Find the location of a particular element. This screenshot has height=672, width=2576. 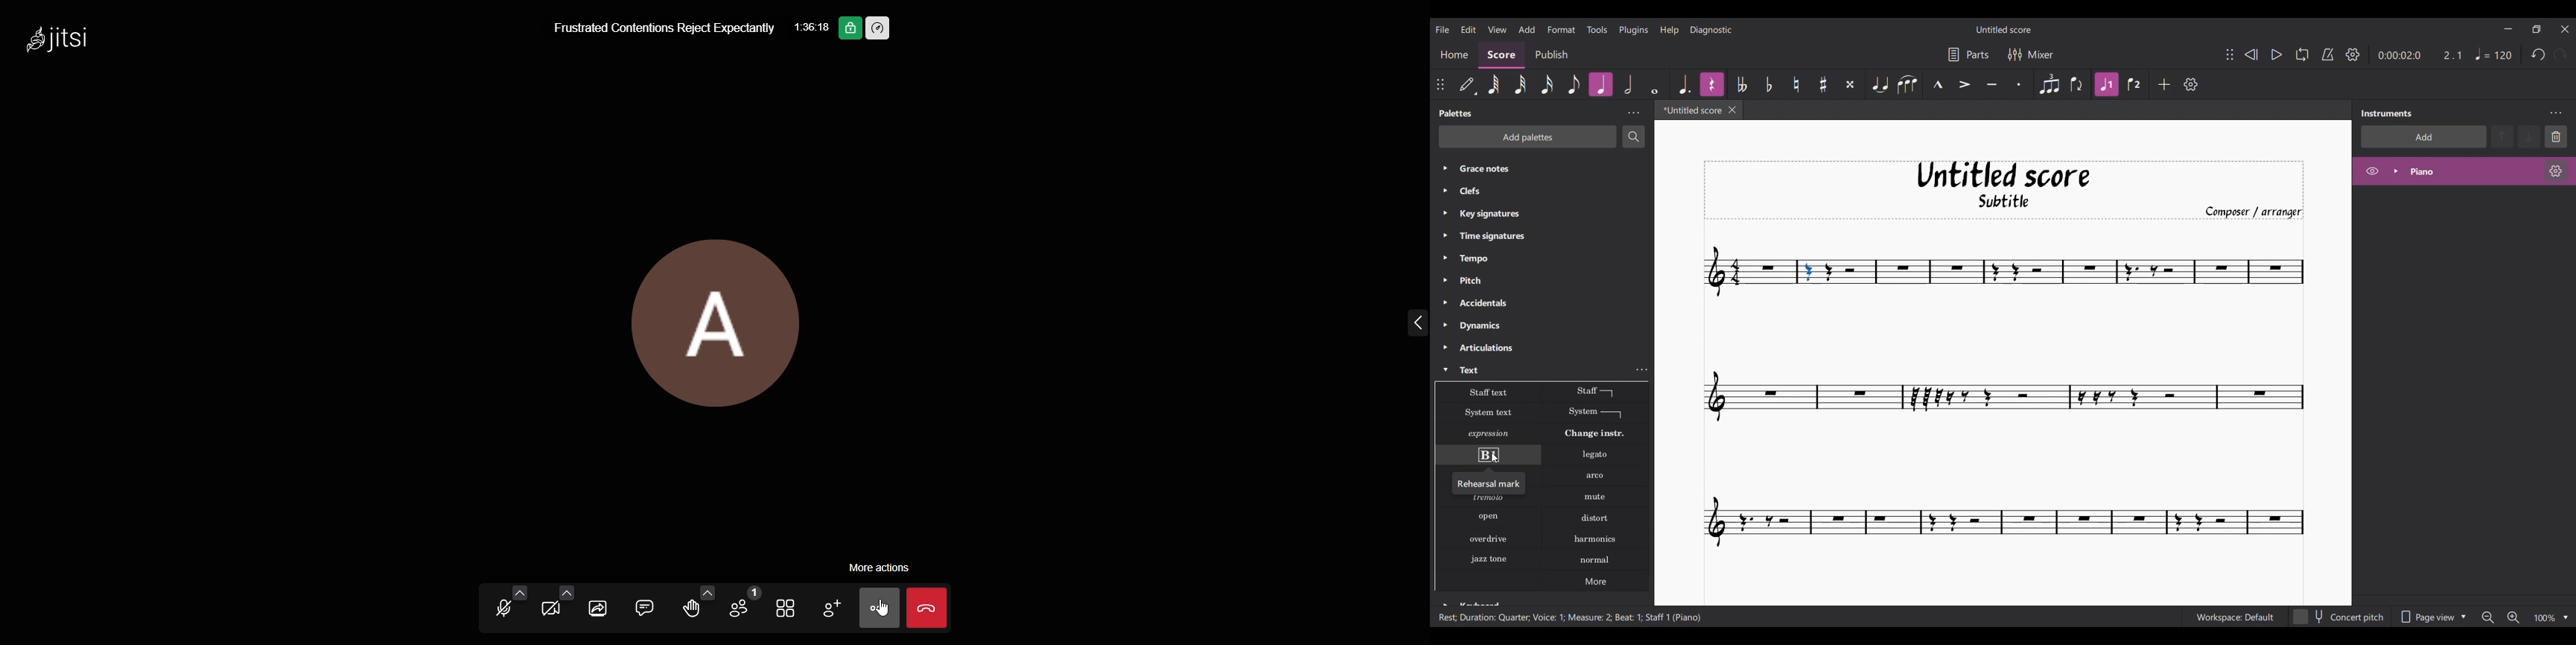

Zoom options is located at coordinates (2566, 618).